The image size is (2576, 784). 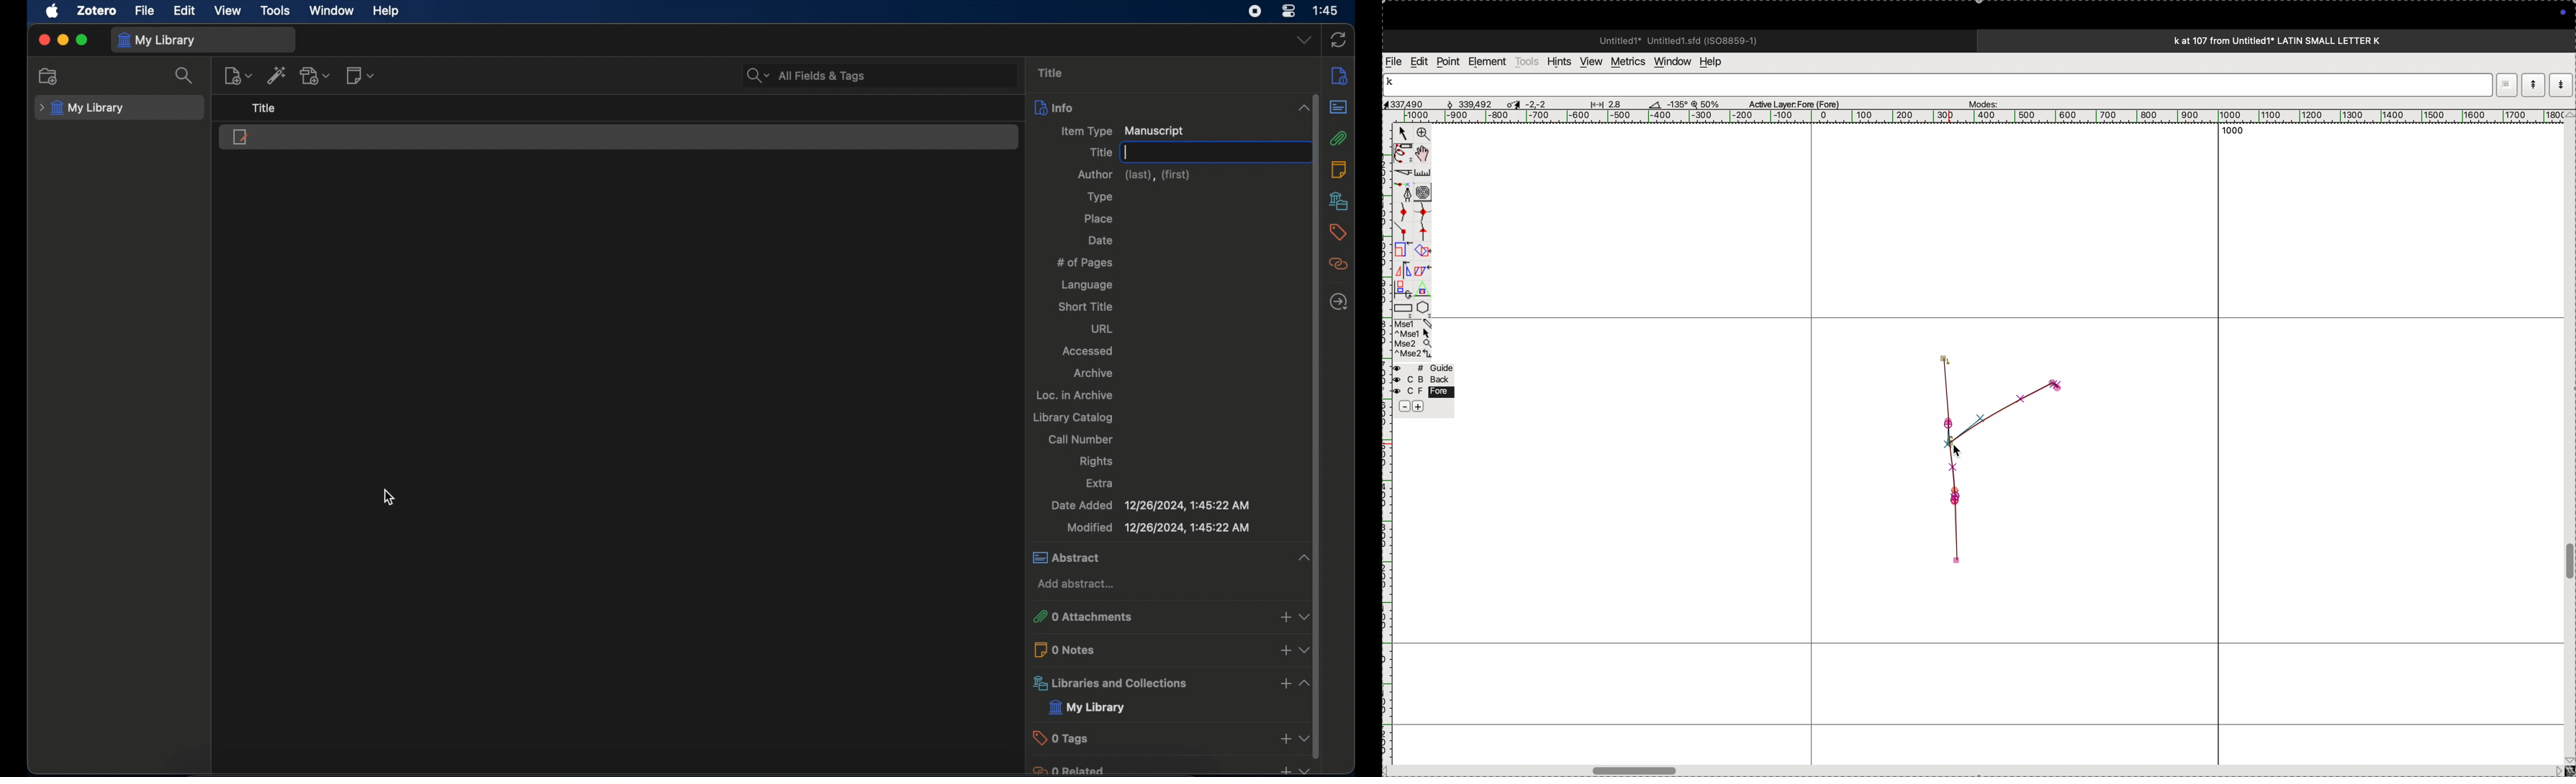 What do you see at coordinates (1288, 11) in the screenshot?
I see `control center` at bounding box center [1288, 11].